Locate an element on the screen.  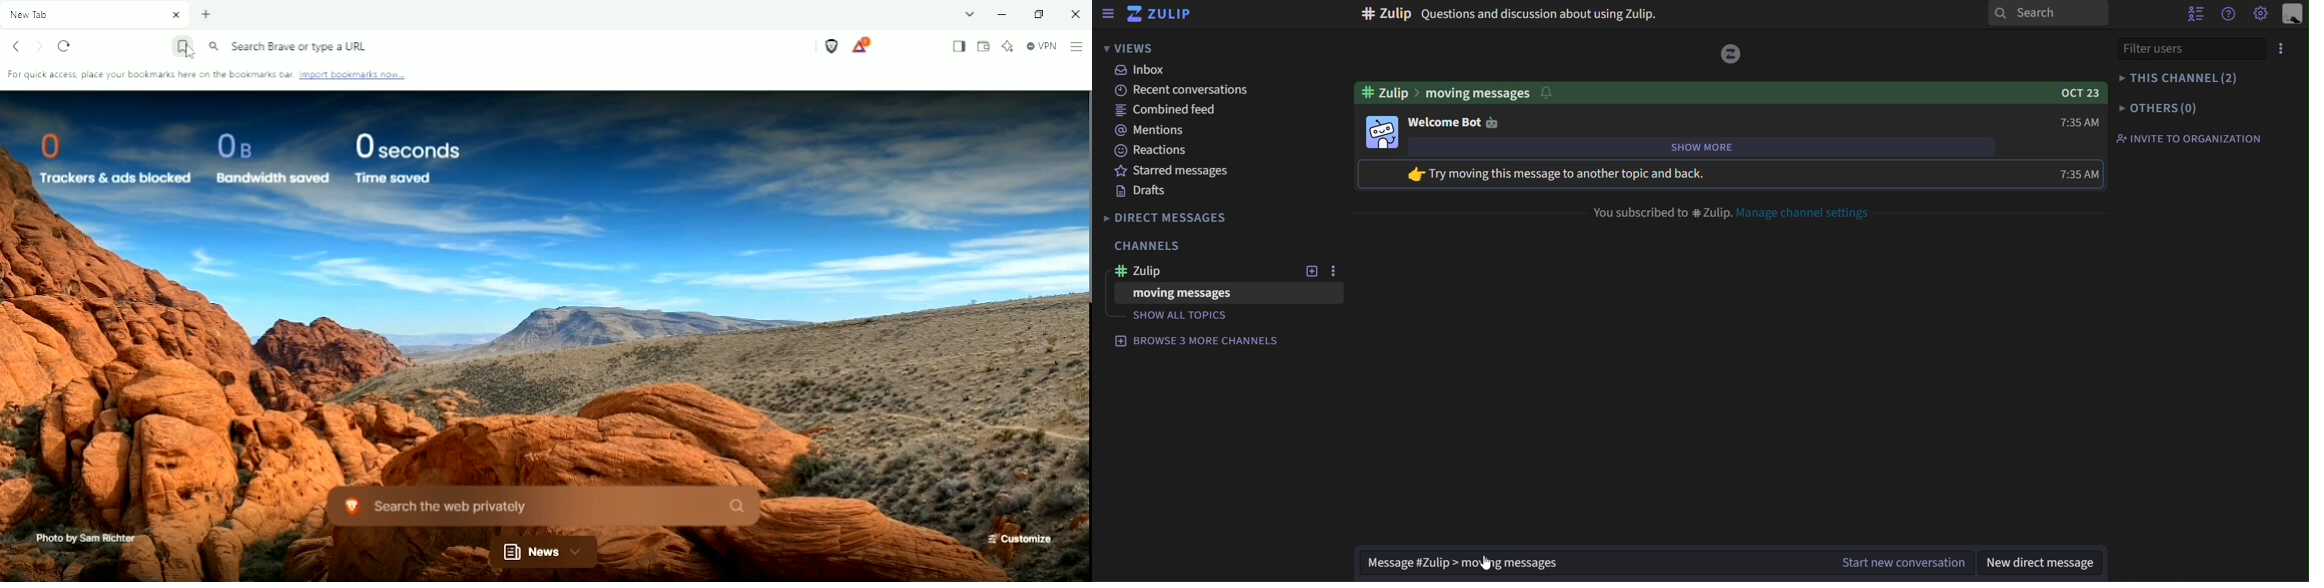
starred messages is located at coordinates (1166, 171).